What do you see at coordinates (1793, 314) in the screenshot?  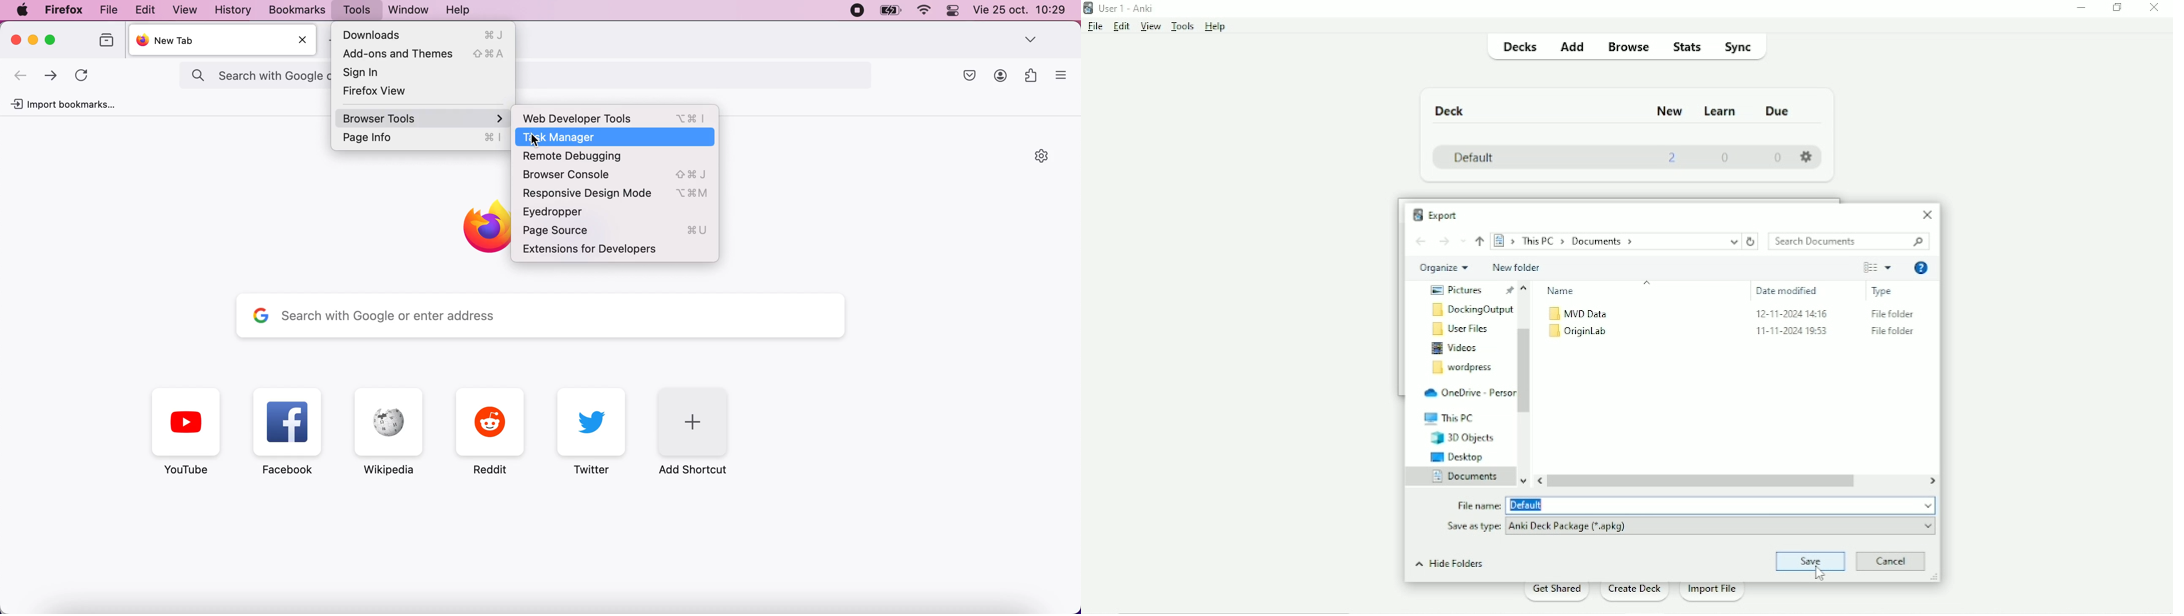 I see `12-11-2024  14:16` at bounding box center [1793, 314].